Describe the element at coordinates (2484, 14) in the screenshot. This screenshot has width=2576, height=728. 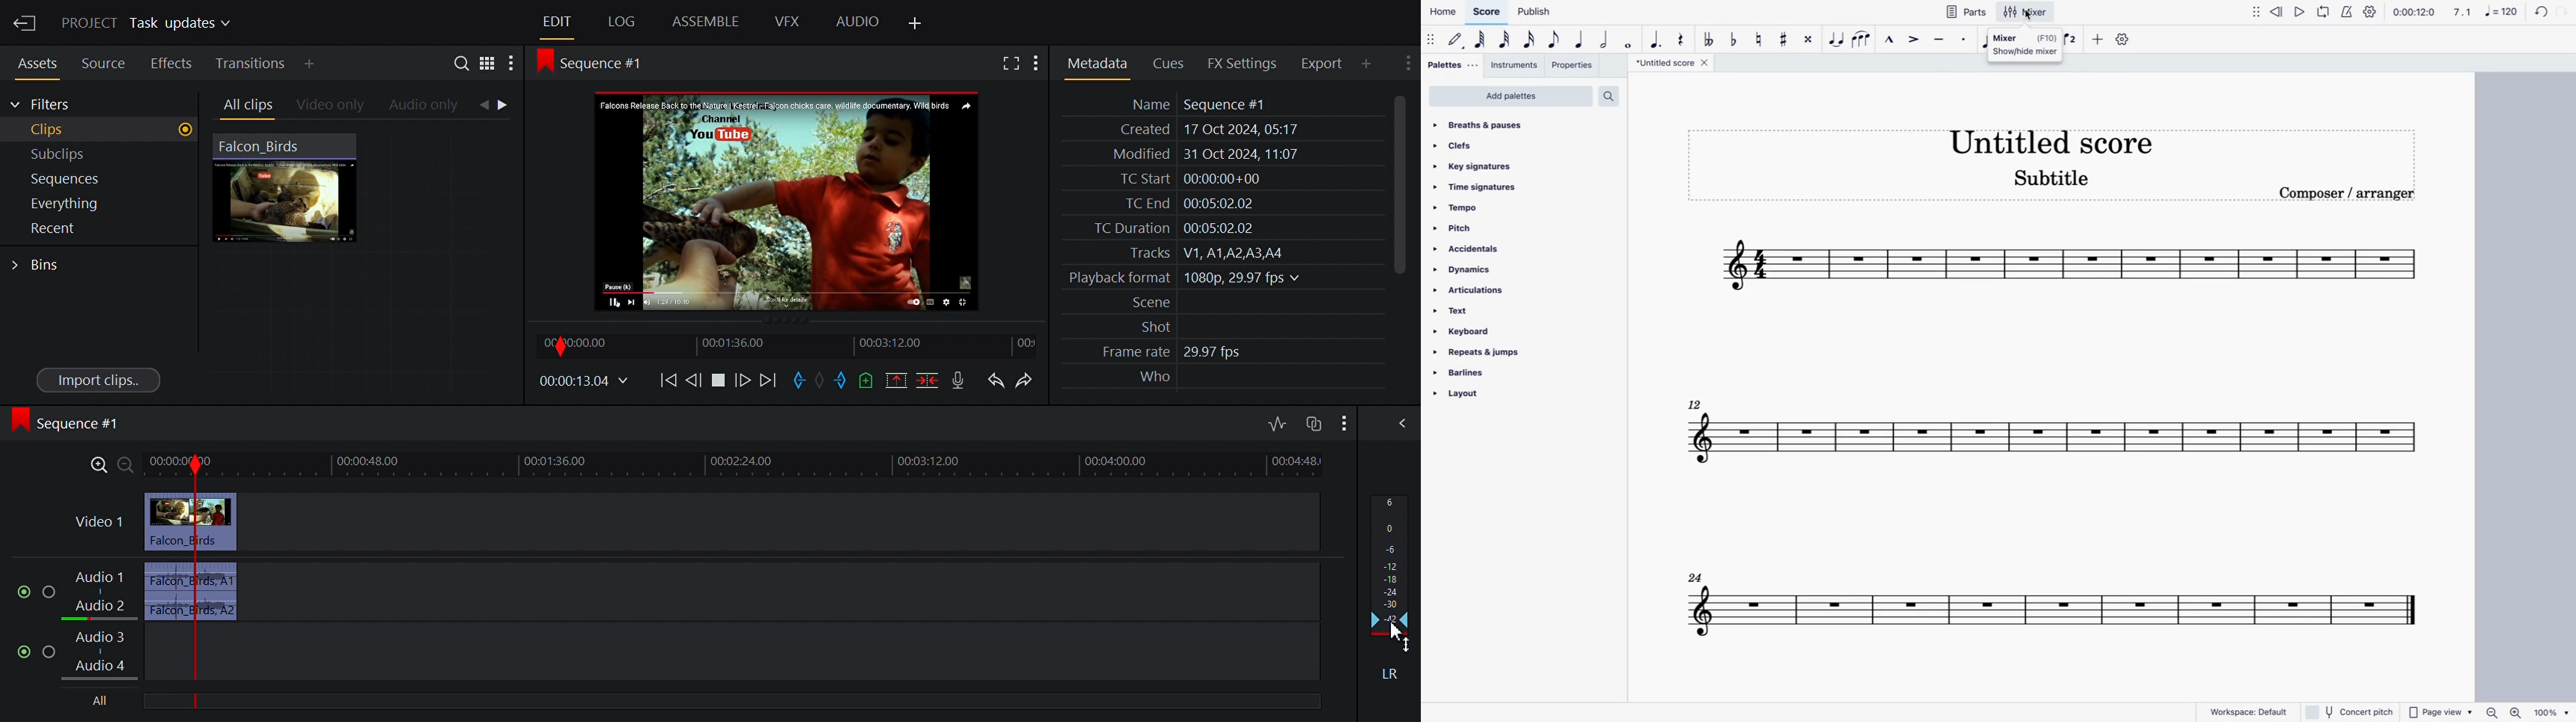
I see `scale` at that location.